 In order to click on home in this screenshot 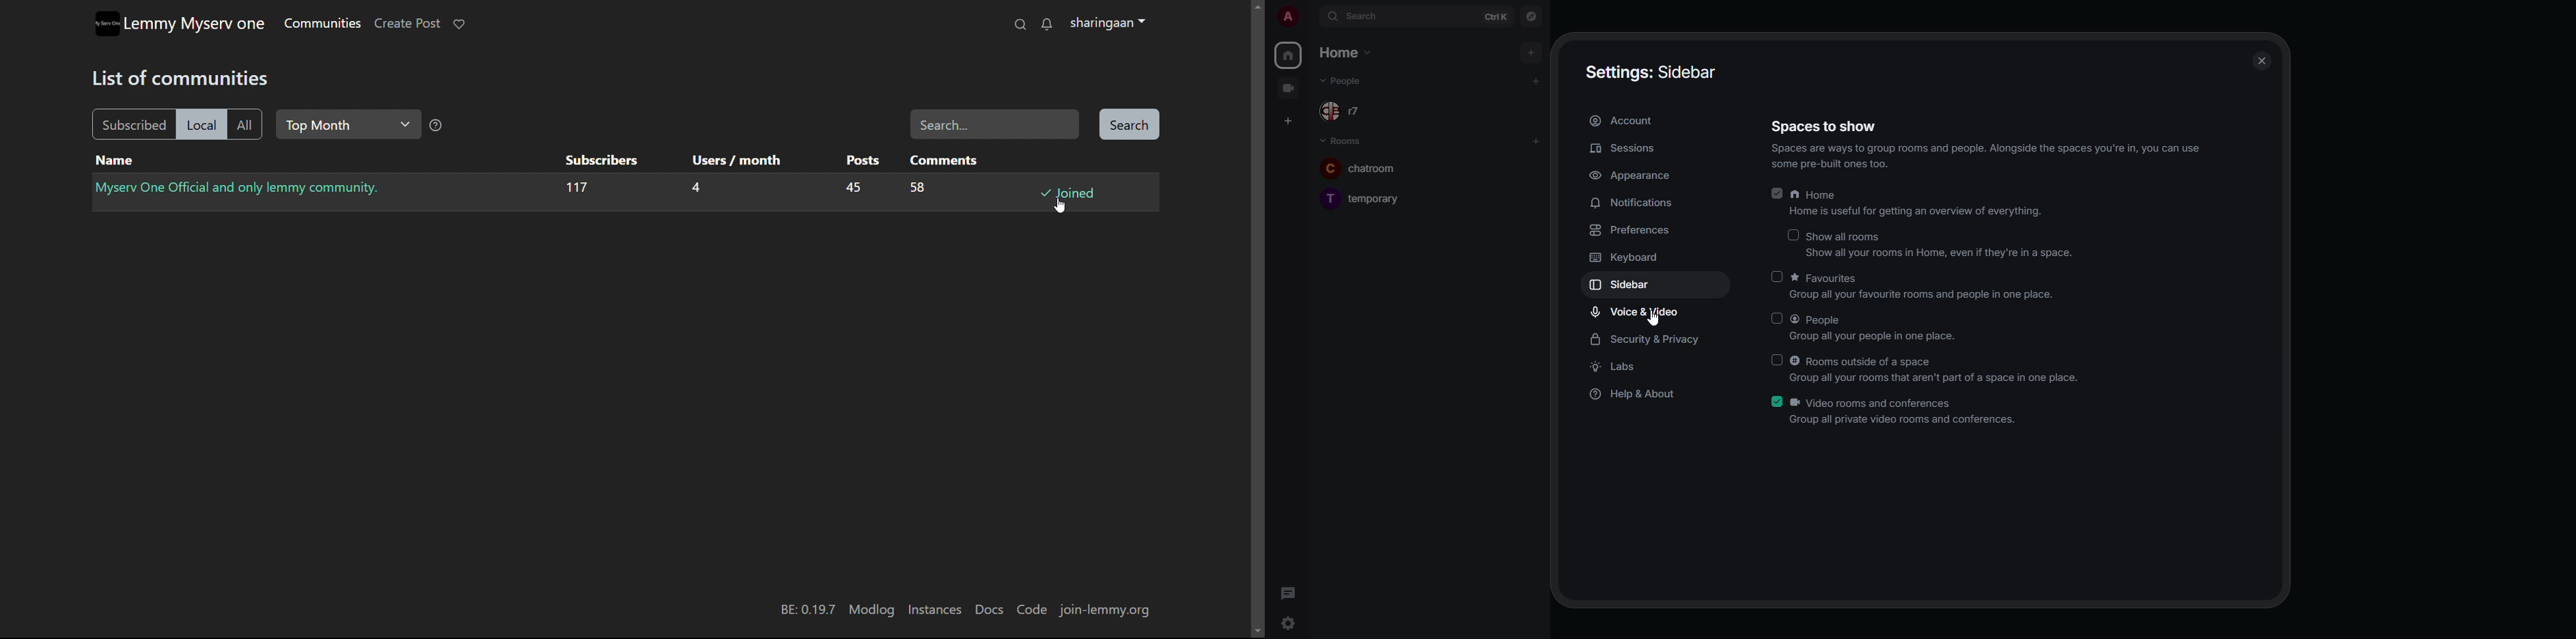, I will do `click(1915, 201)`.